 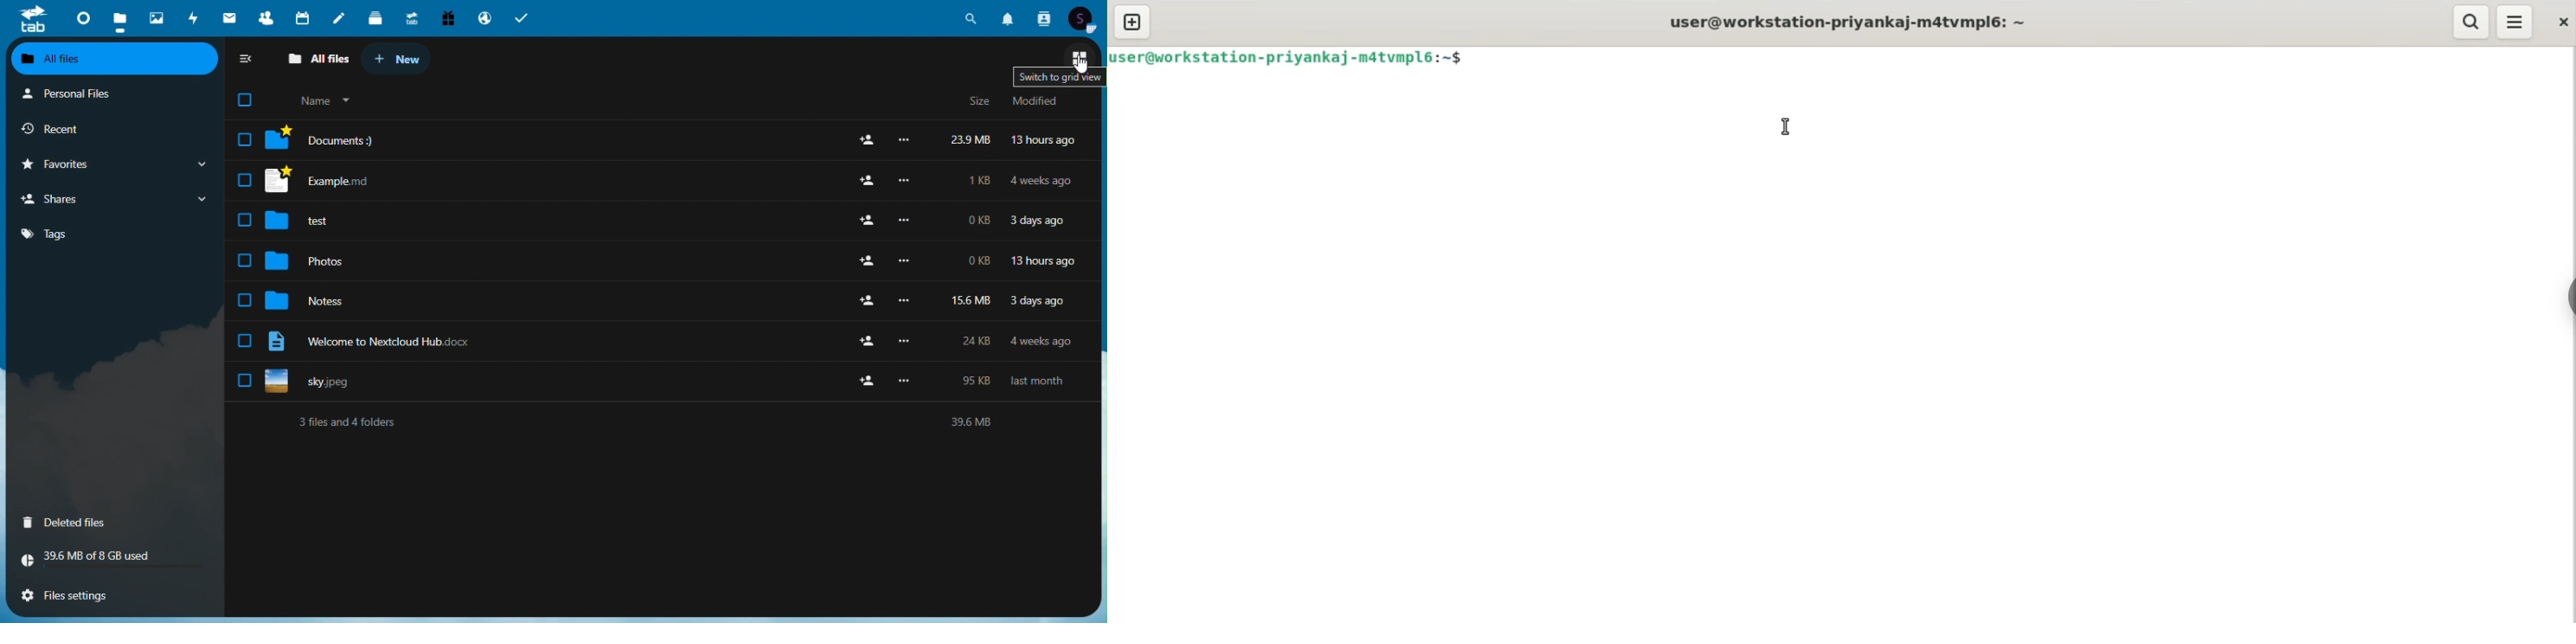 What do you see at coordinates (408, 18) in the screenshot?
I see `upgrade` at bounding box center [408, 18].